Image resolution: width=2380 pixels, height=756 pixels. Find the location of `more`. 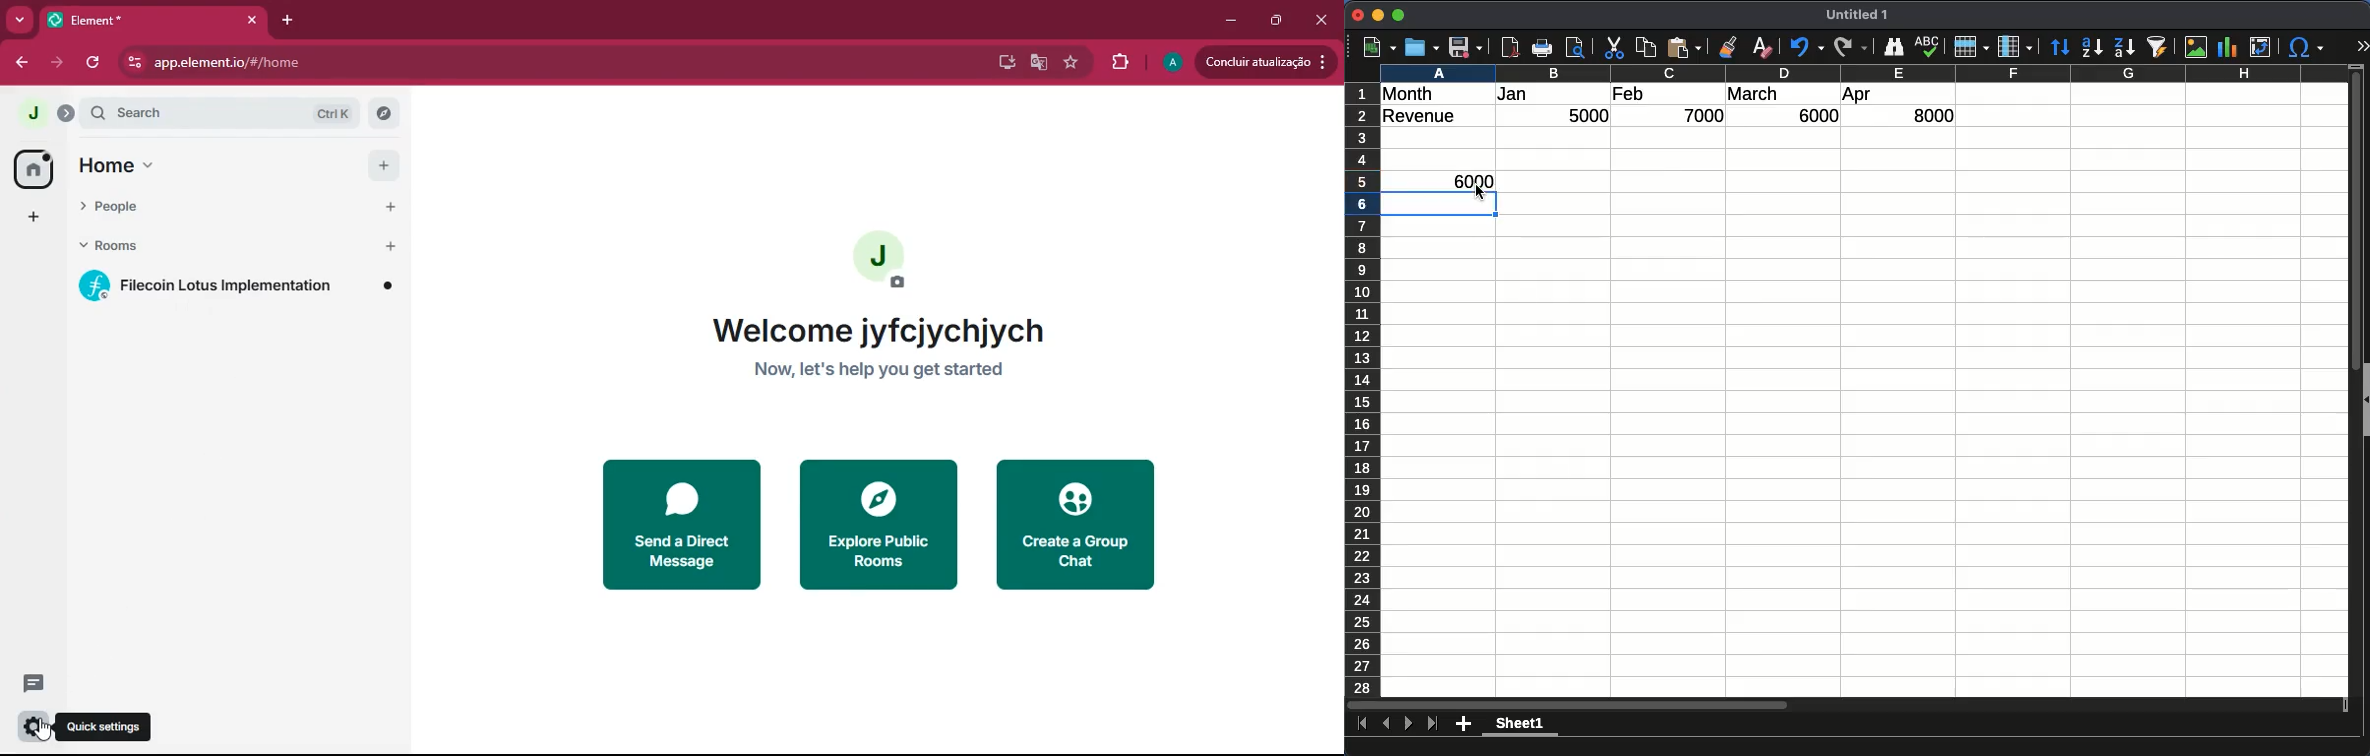

more is located at coordinates (19, 19).